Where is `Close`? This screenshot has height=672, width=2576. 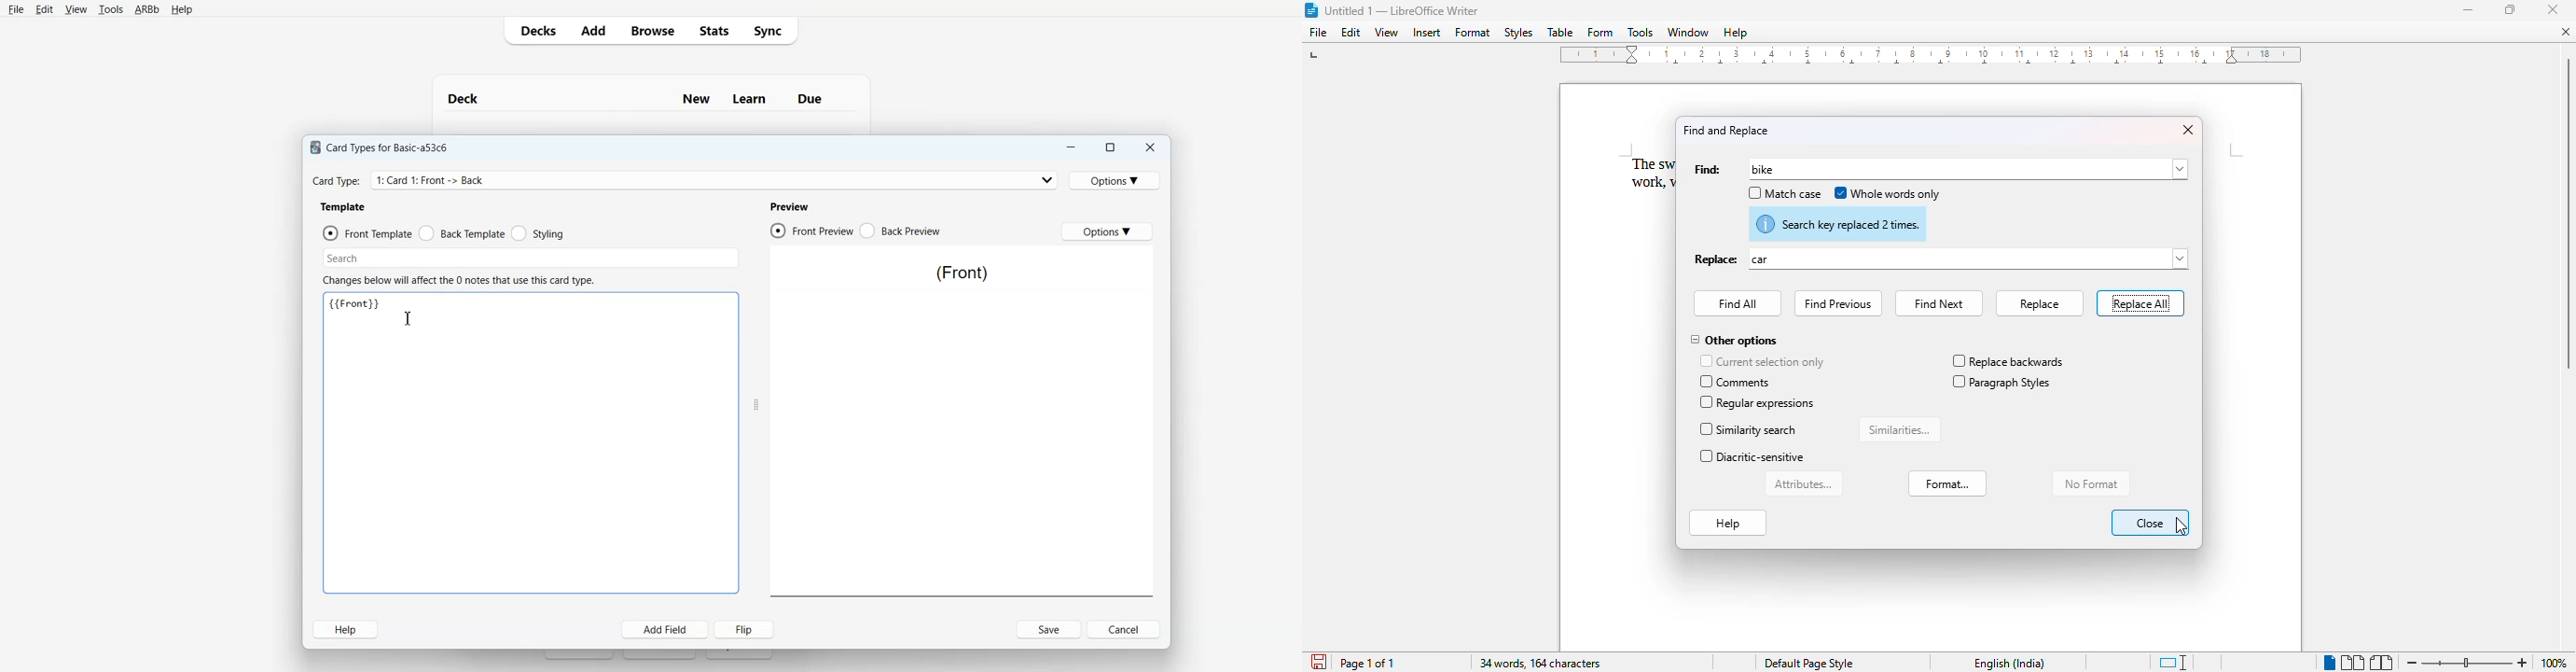
Close is located at coordinates (1150, 148).